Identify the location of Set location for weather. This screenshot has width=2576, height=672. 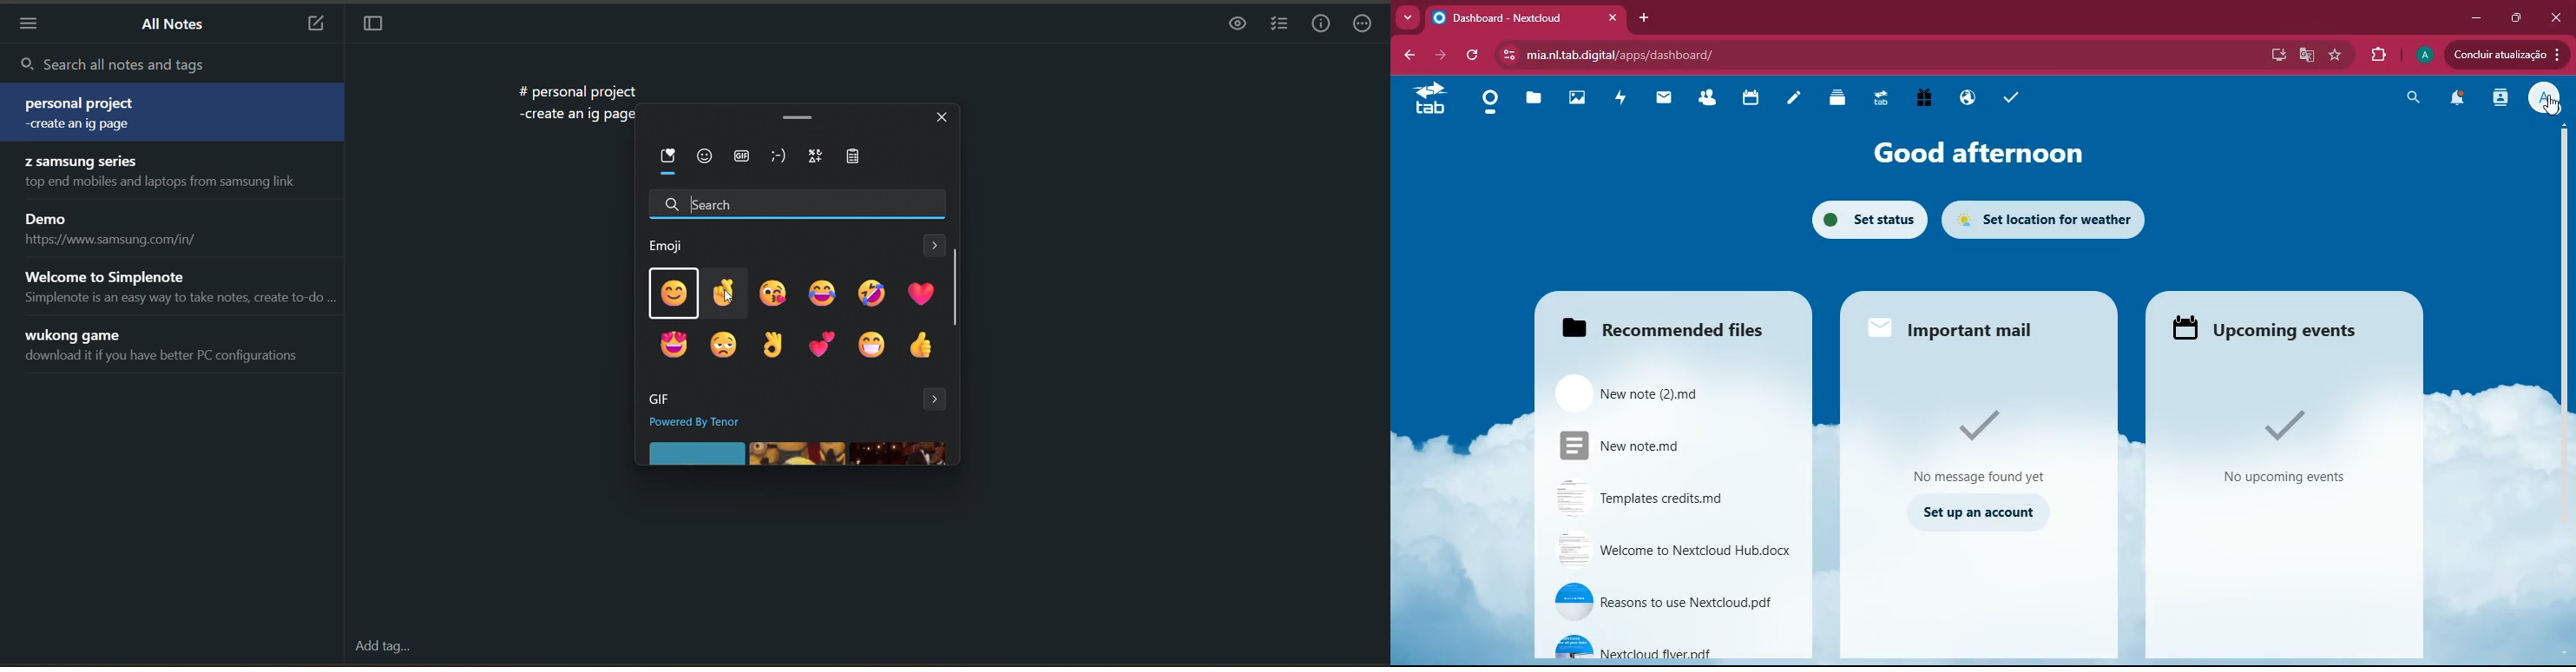
(2043, 221).